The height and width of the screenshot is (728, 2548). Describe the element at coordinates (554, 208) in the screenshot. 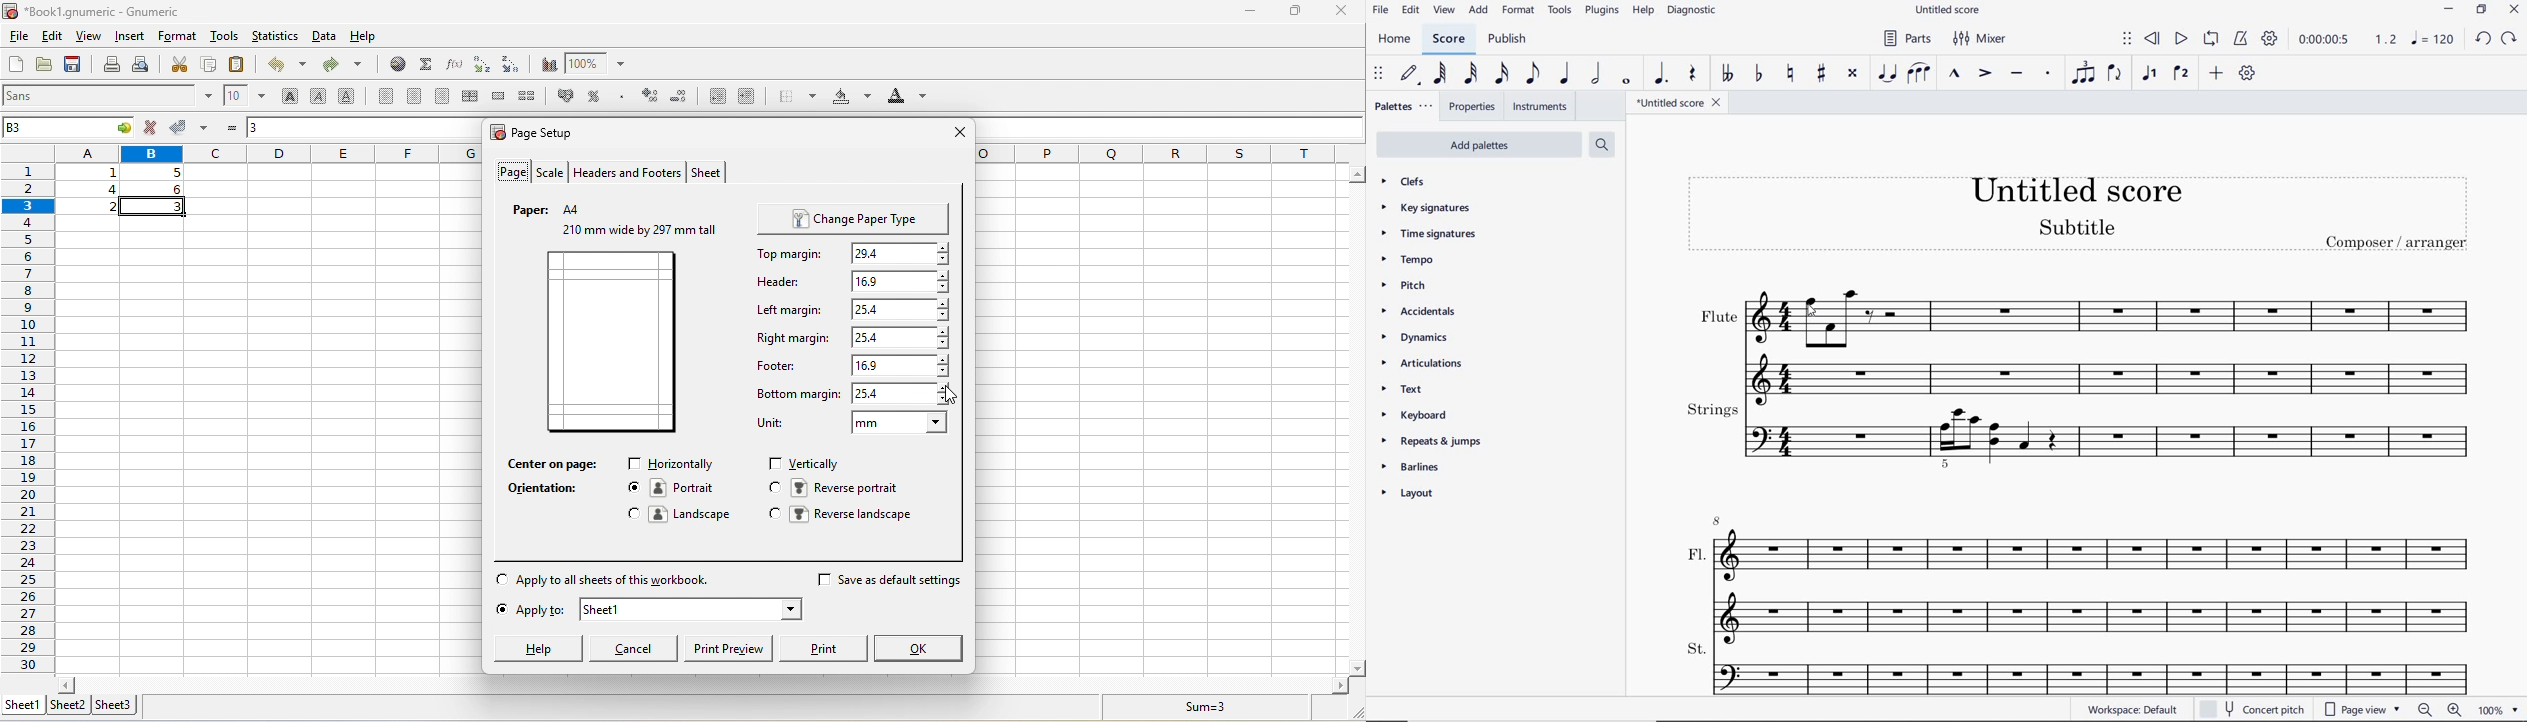

I see `paper a4` at that location.